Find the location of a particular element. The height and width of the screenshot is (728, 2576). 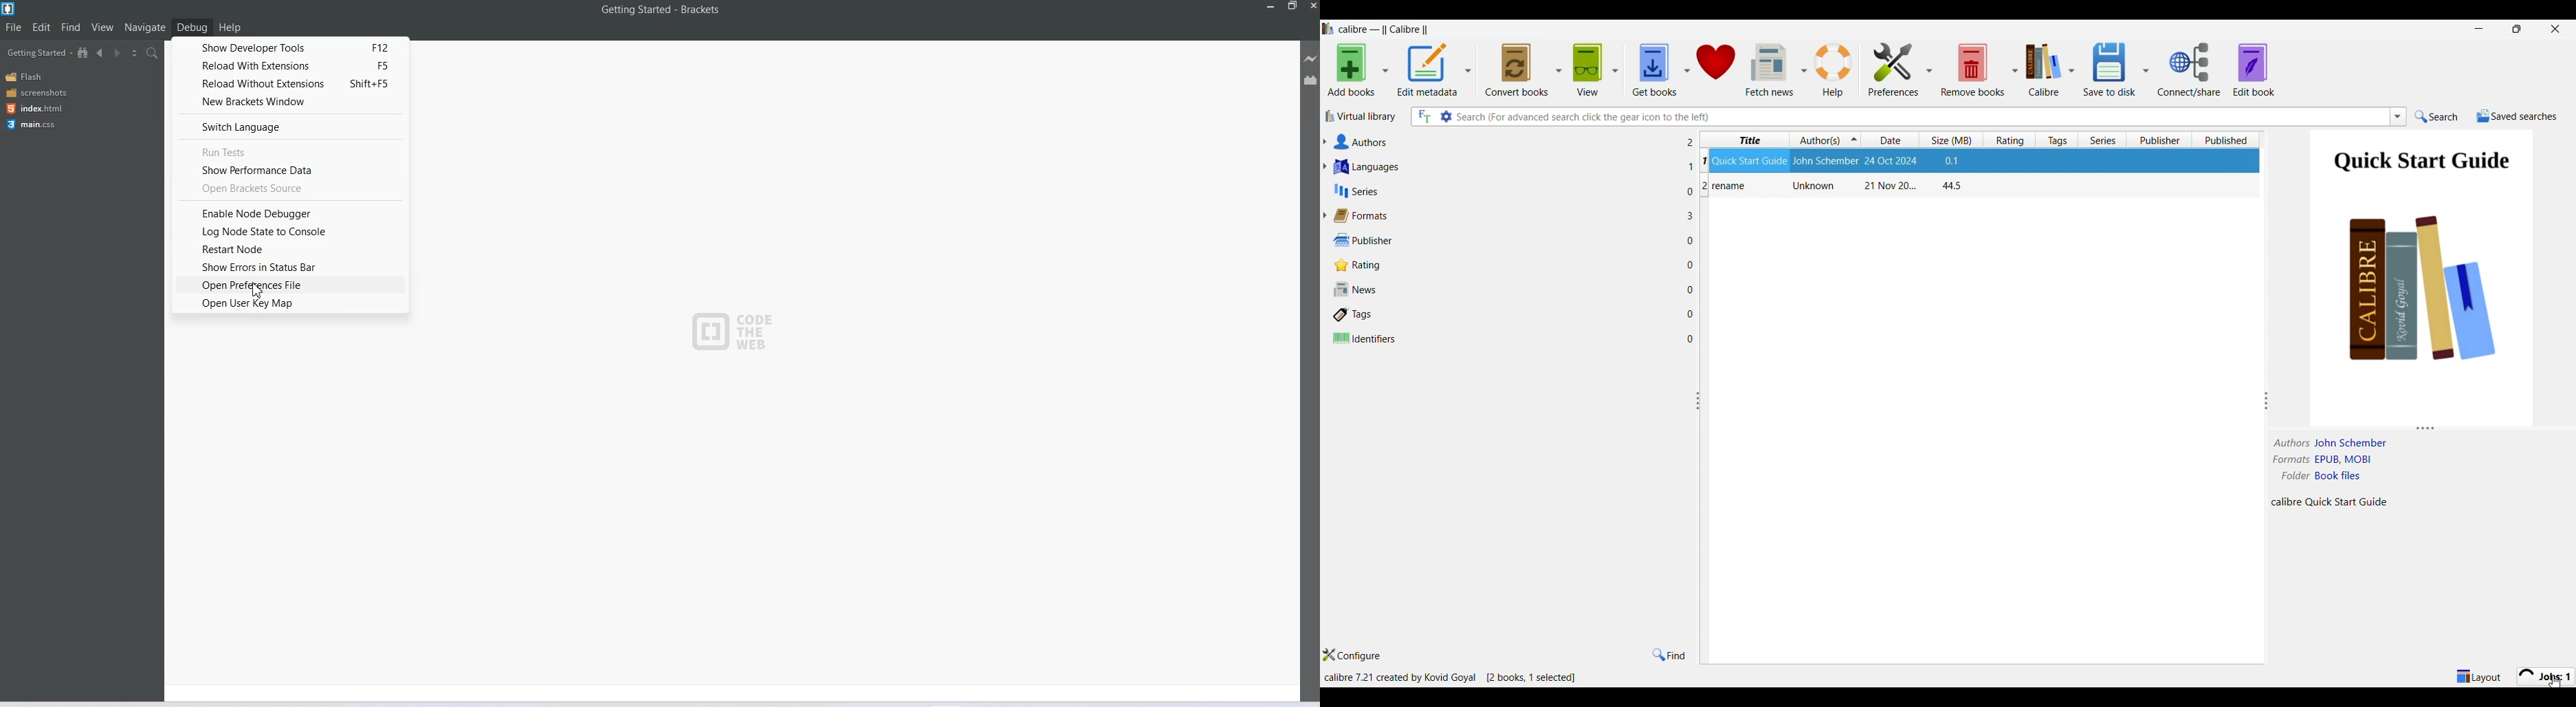

Help is located at coordinates (230, 28).